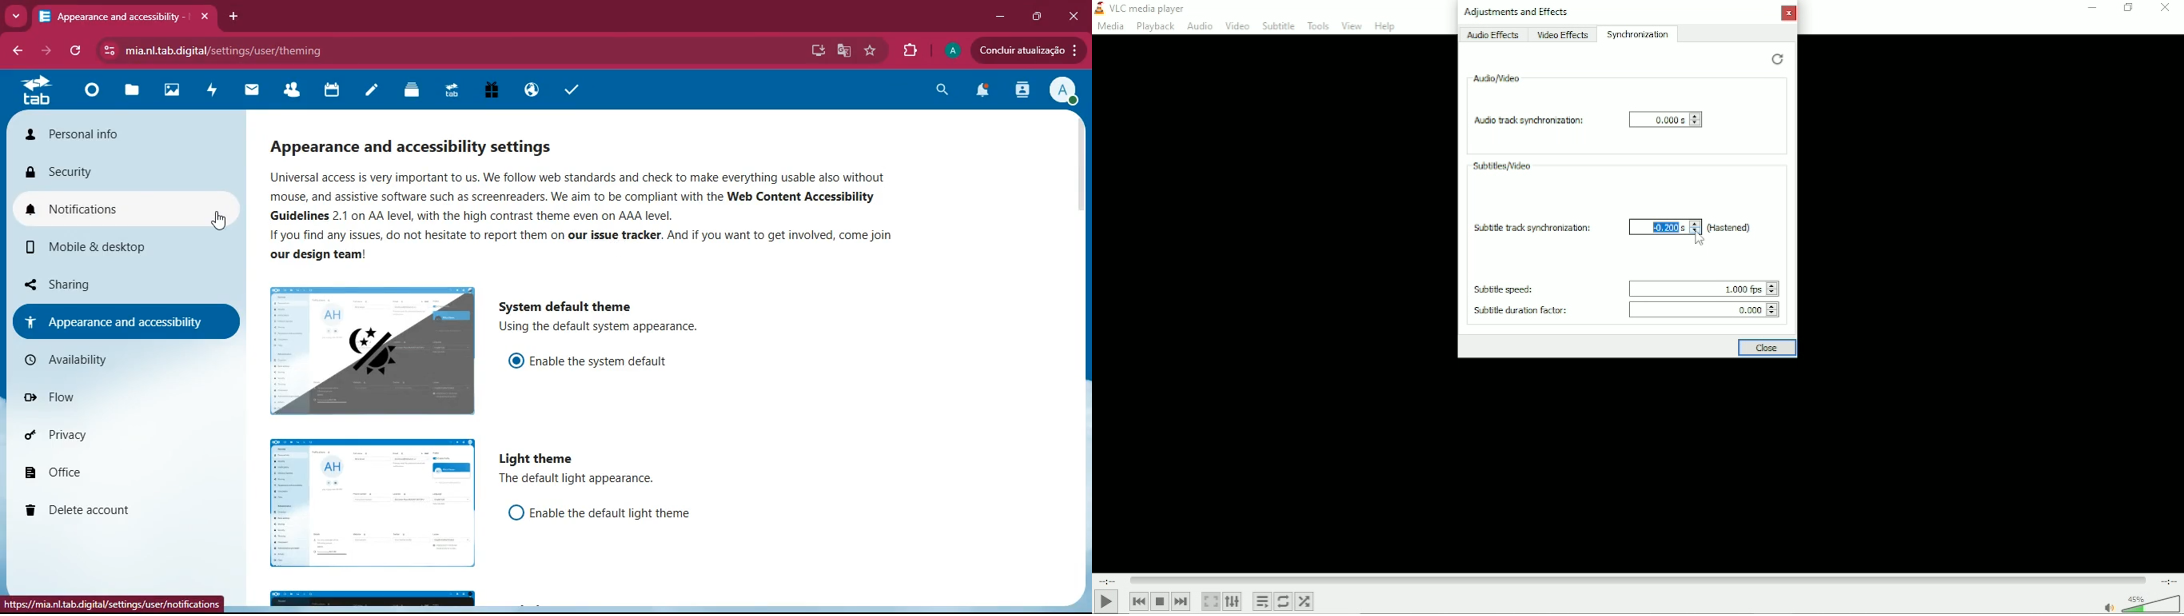 This screenshot has height=616, width=2184. I want to click on google translate, so click(843, 50).